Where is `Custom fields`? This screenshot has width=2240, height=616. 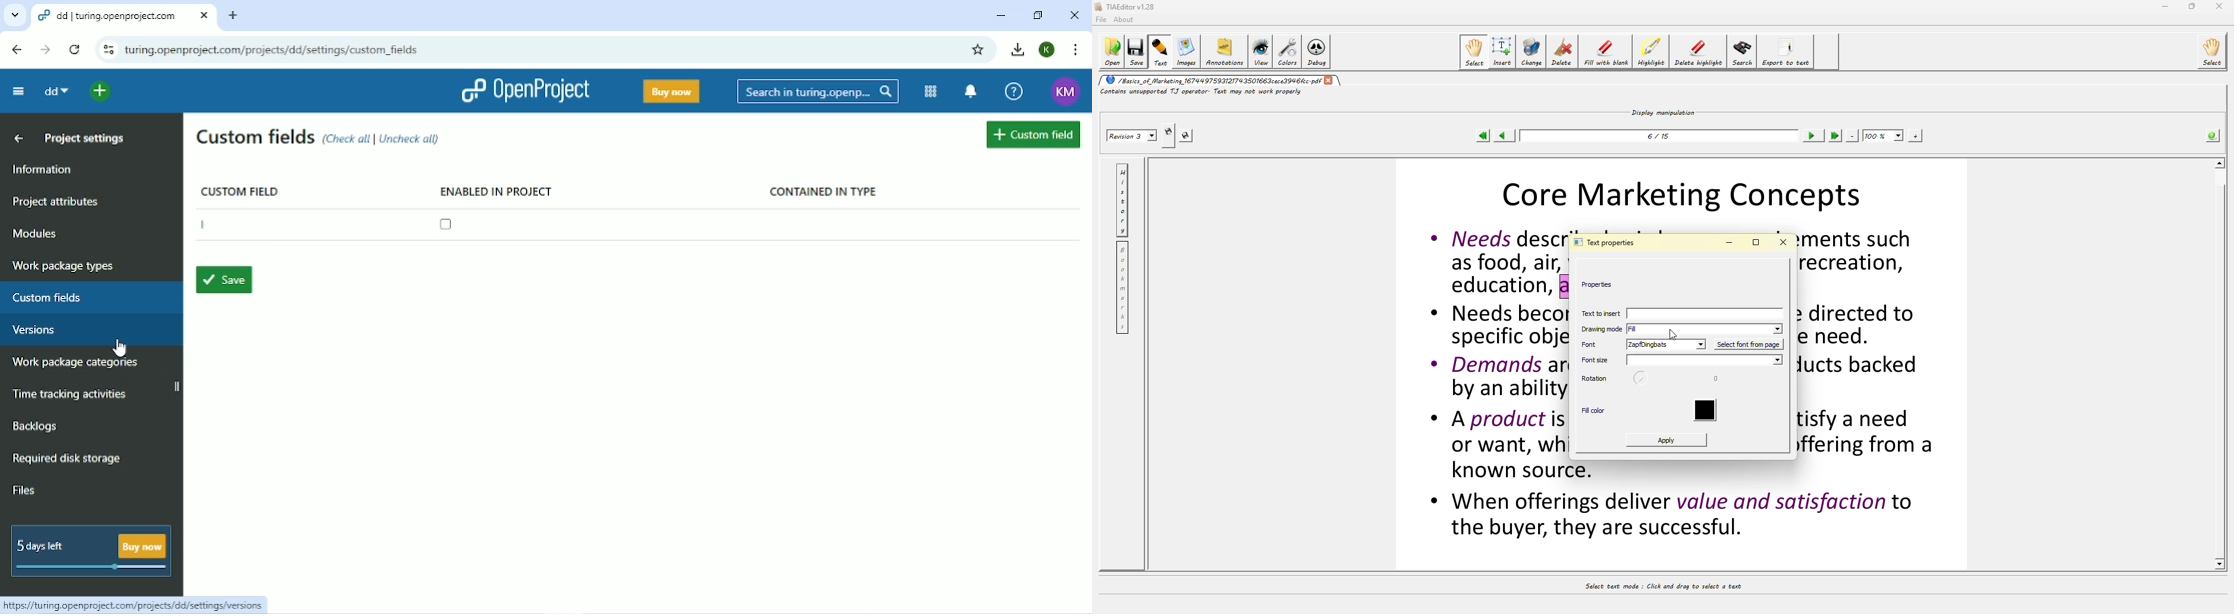
Custom fields is located at coordinates (53, 299).